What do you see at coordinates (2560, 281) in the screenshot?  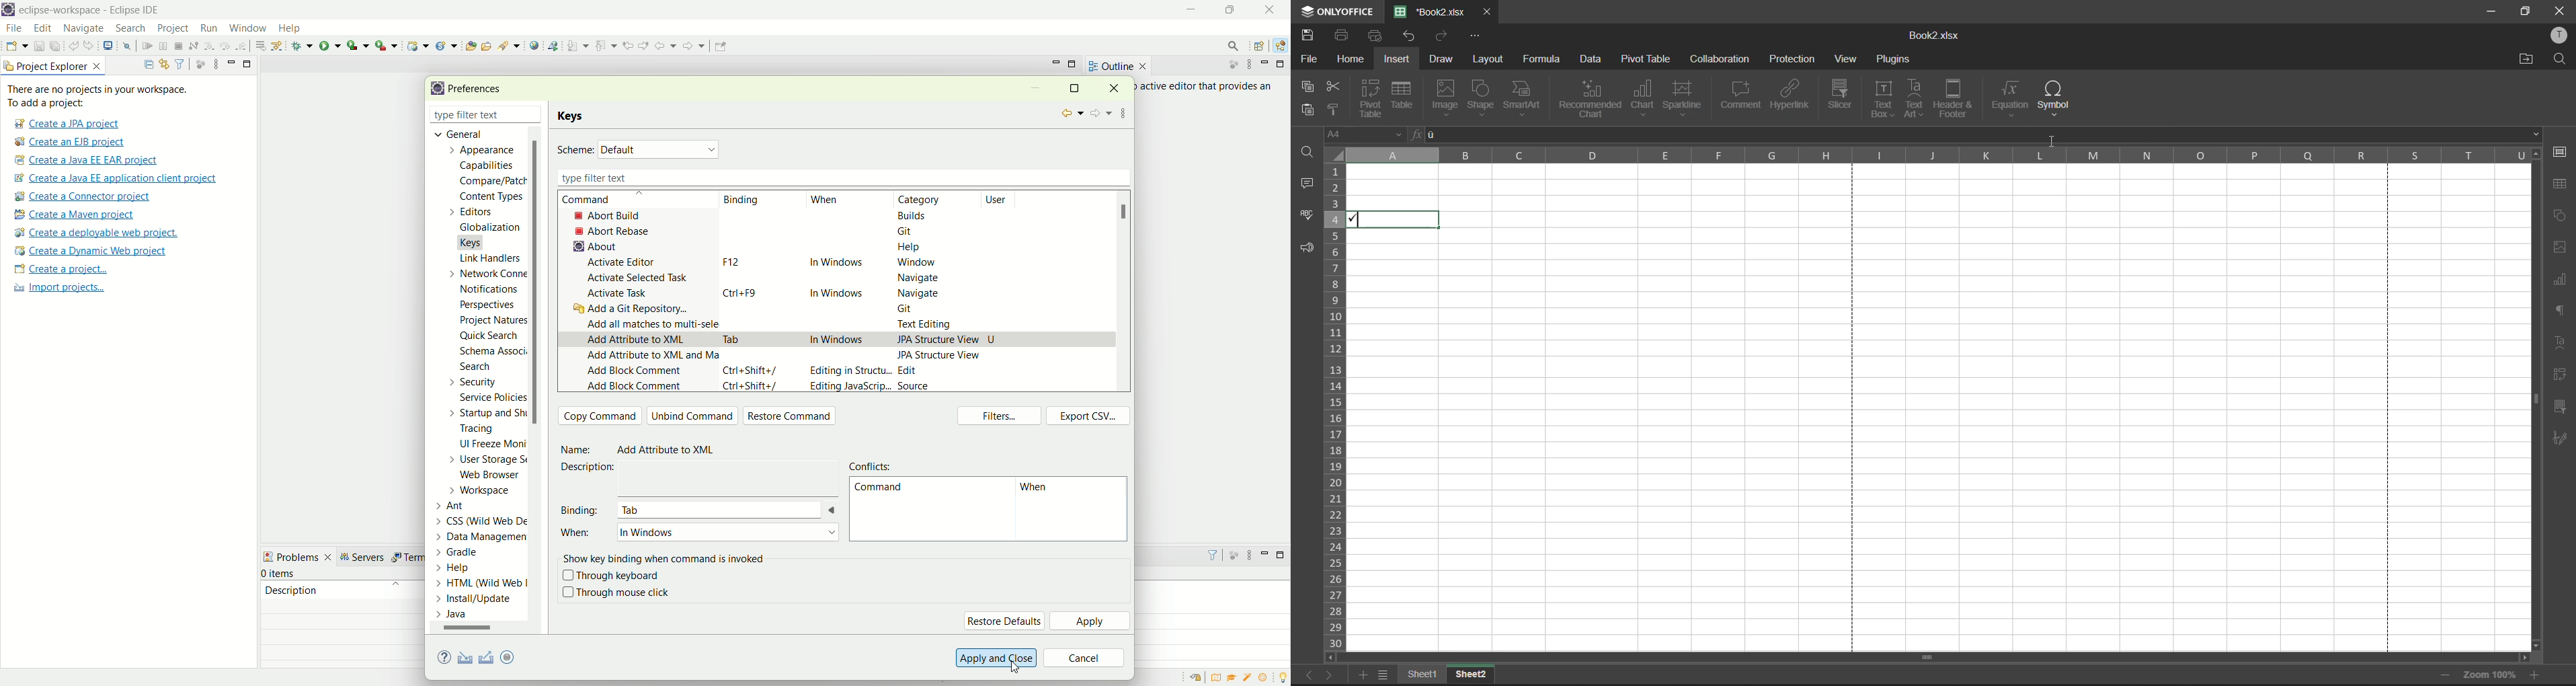 I see `charts` at bounding box center [2560, 281].